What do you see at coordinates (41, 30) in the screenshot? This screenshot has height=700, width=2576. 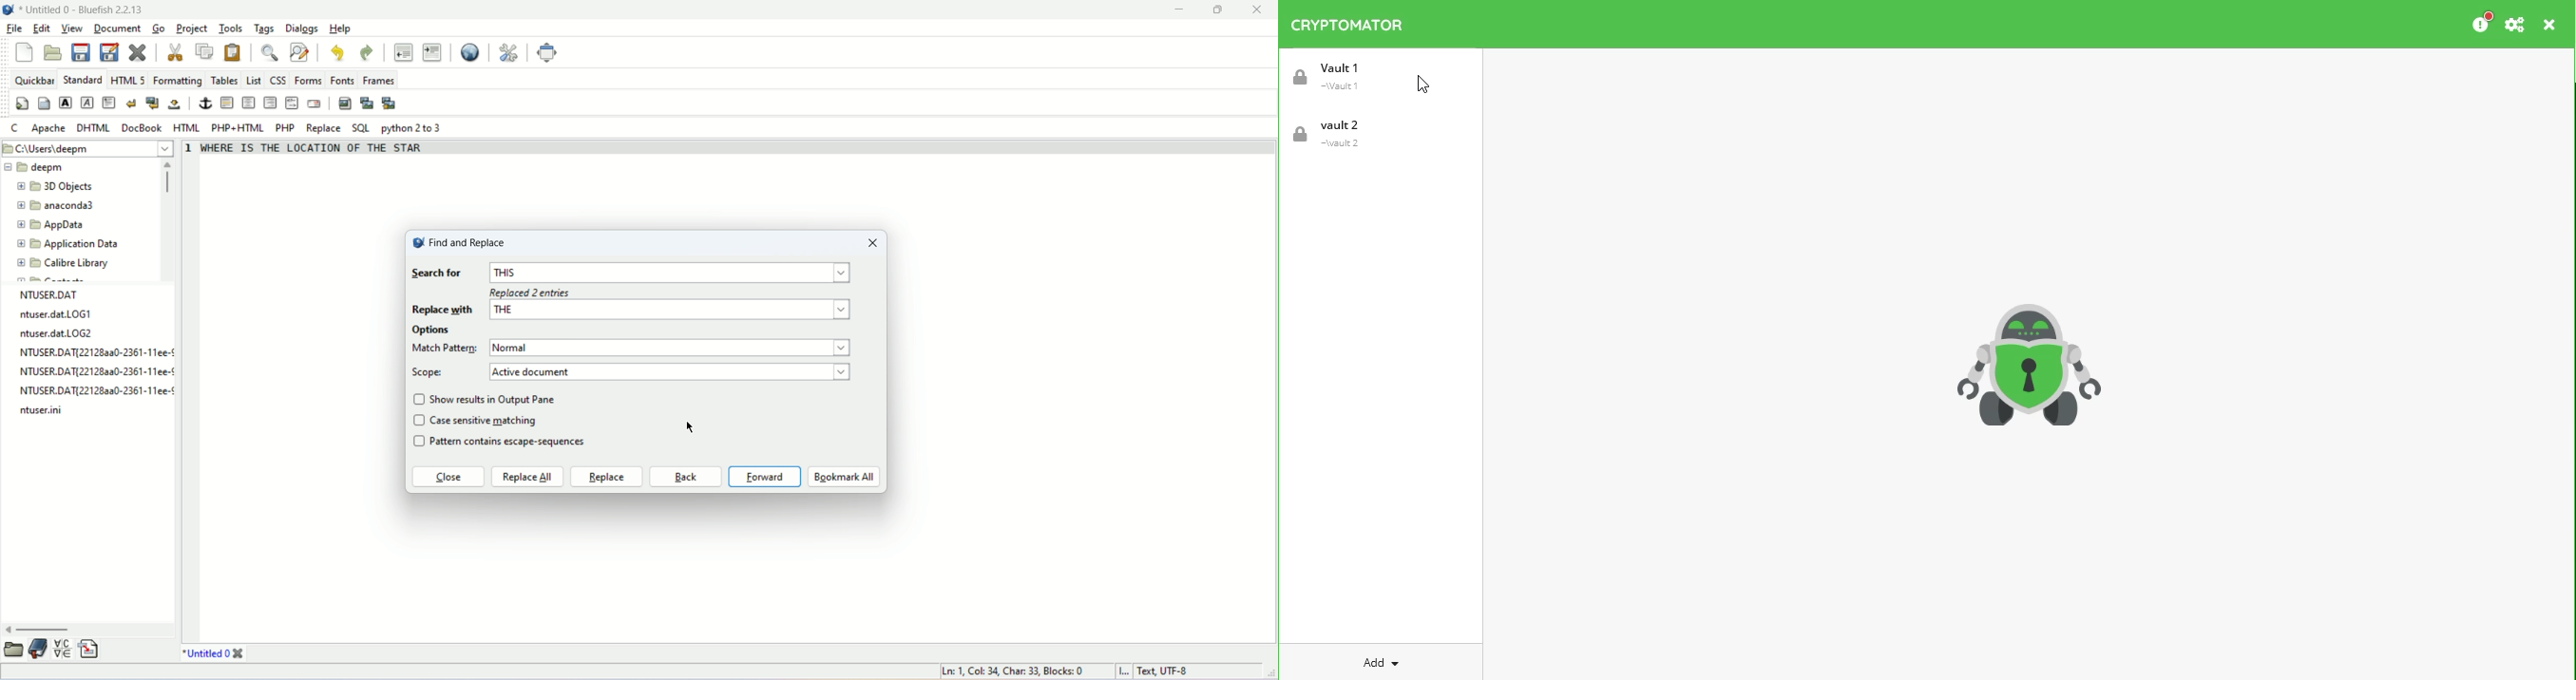 I see `edit` at bounding box center [41, 30].